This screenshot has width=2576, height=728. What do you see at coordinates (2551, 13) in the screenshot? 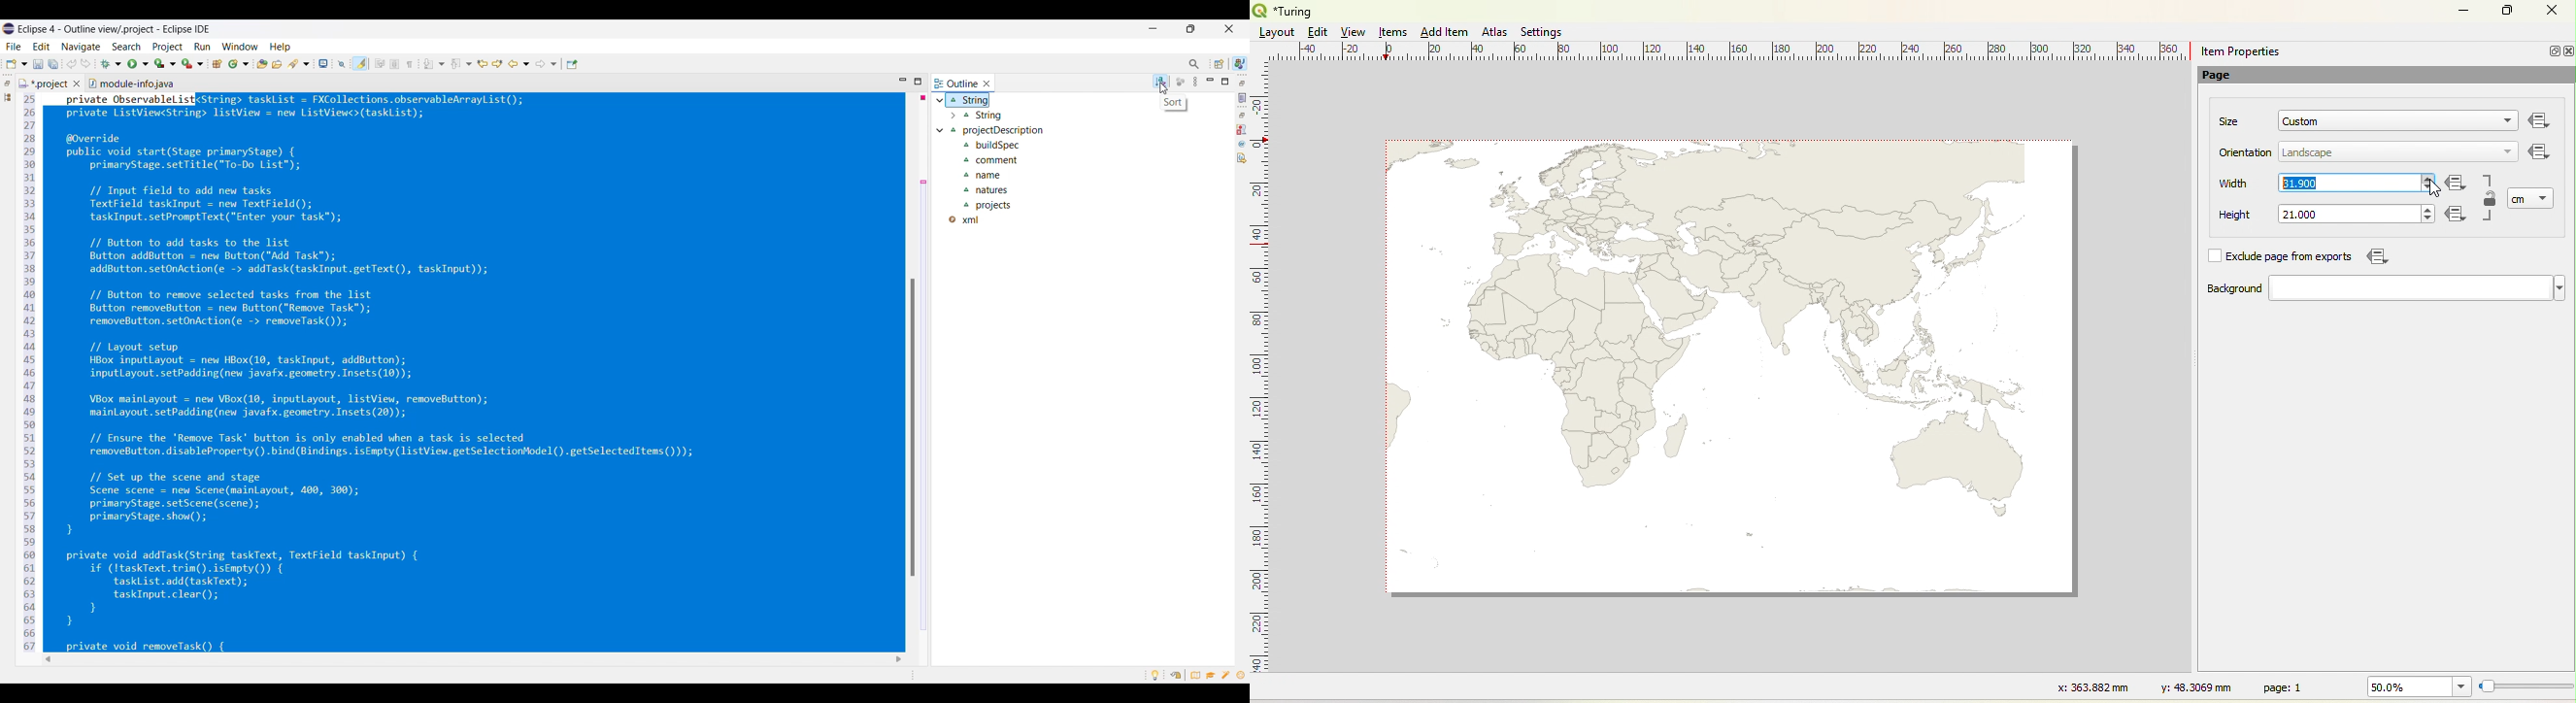
I see `Close` at bounding box center [2551, 13].